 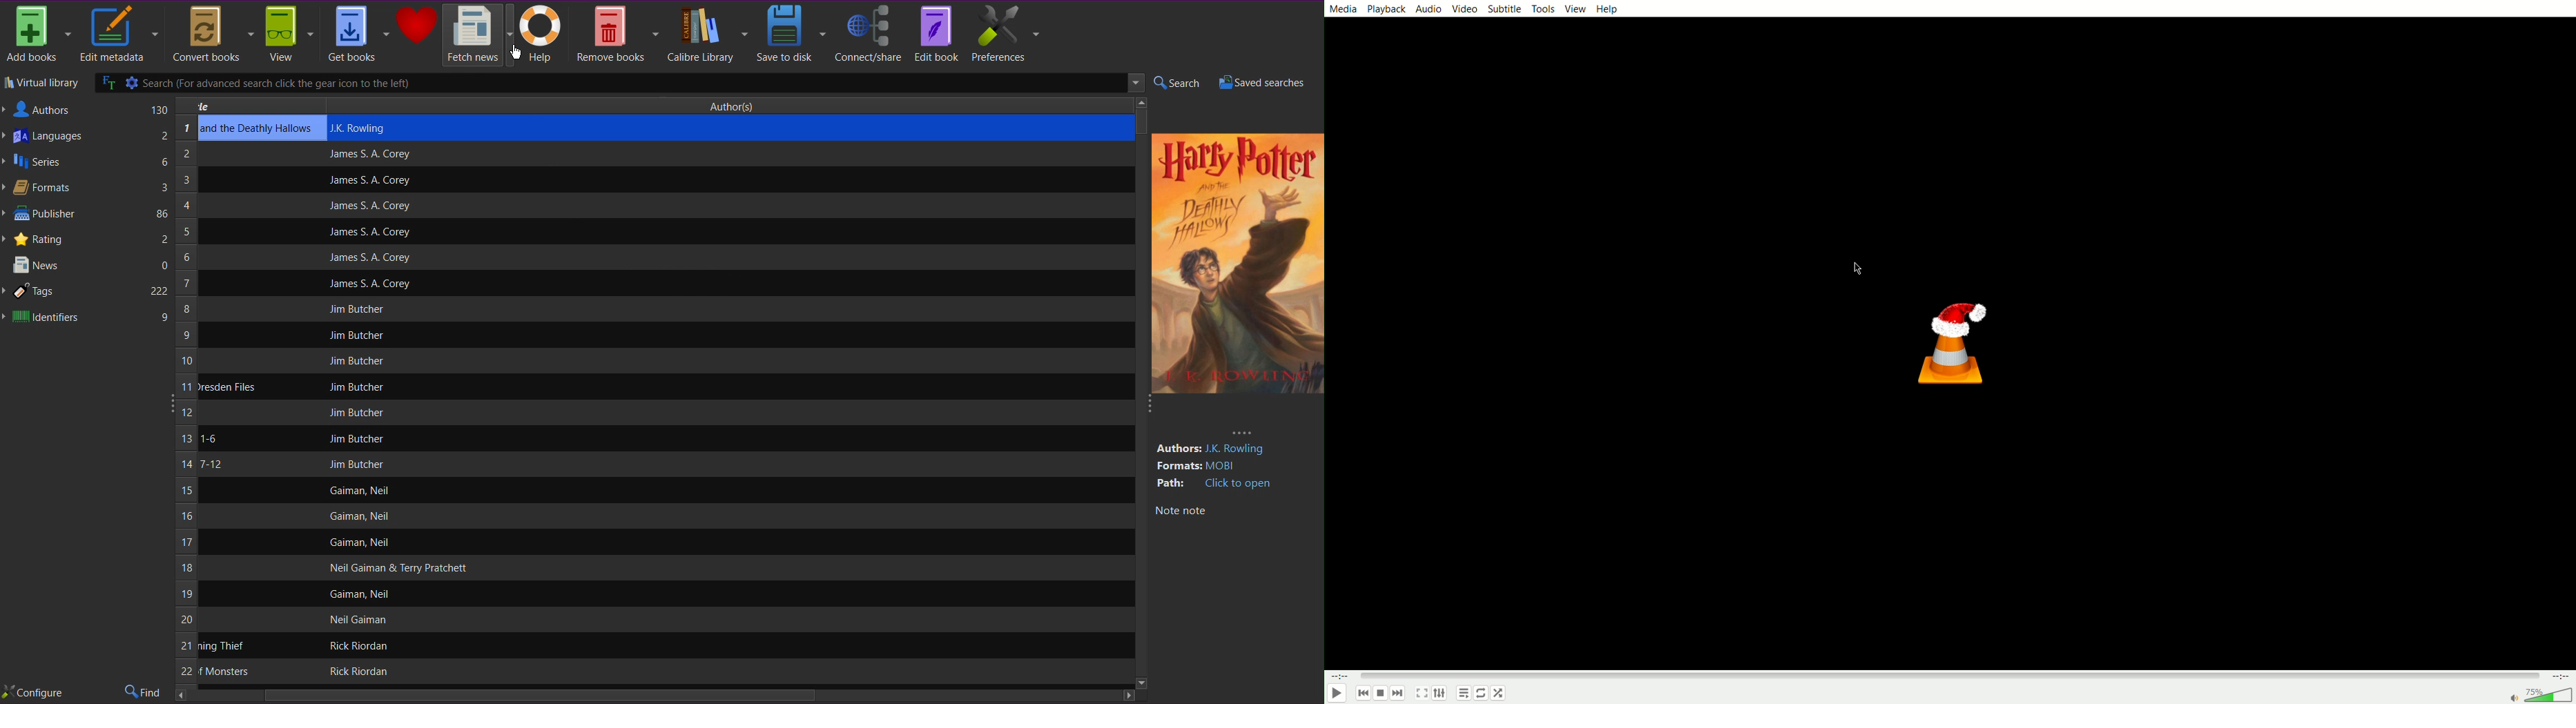 I want to click on extended settings, so click(x=1443, y=693).